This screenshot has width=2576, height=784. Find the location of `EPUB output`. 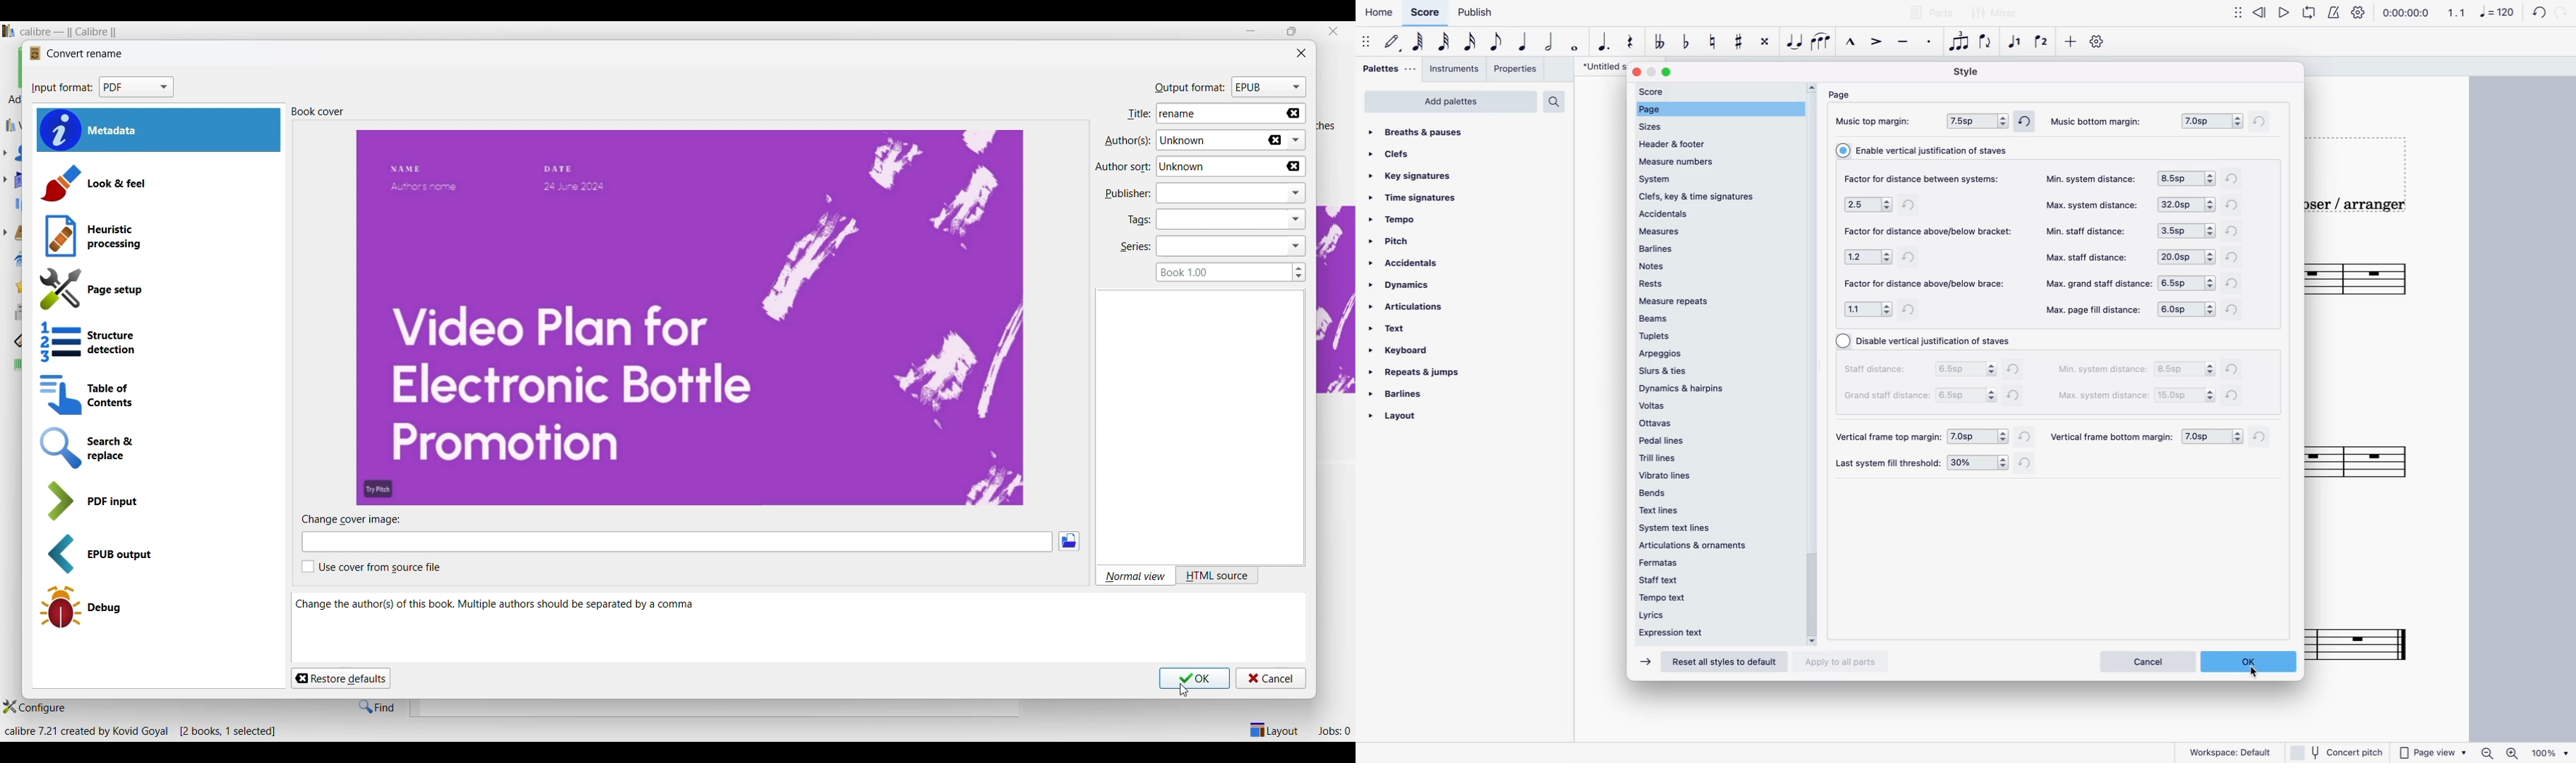

EPUB output is located at coordinates (155, 555).